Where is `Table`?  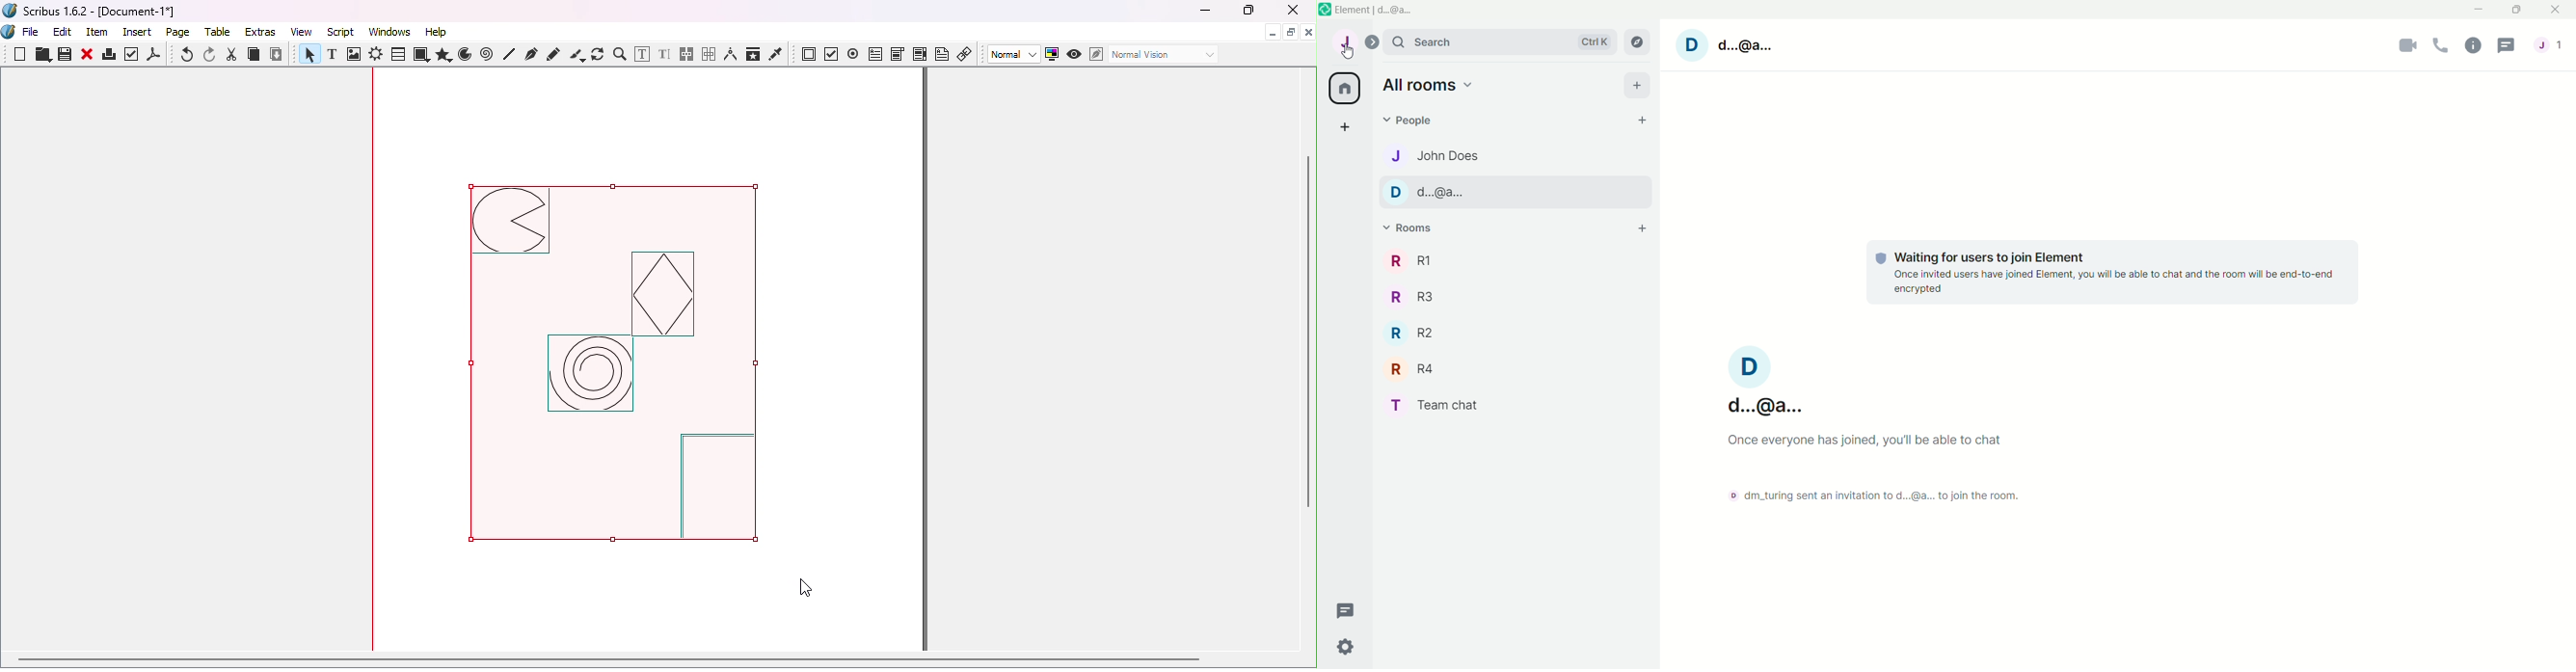
Table is located at coordinates (397, 55).